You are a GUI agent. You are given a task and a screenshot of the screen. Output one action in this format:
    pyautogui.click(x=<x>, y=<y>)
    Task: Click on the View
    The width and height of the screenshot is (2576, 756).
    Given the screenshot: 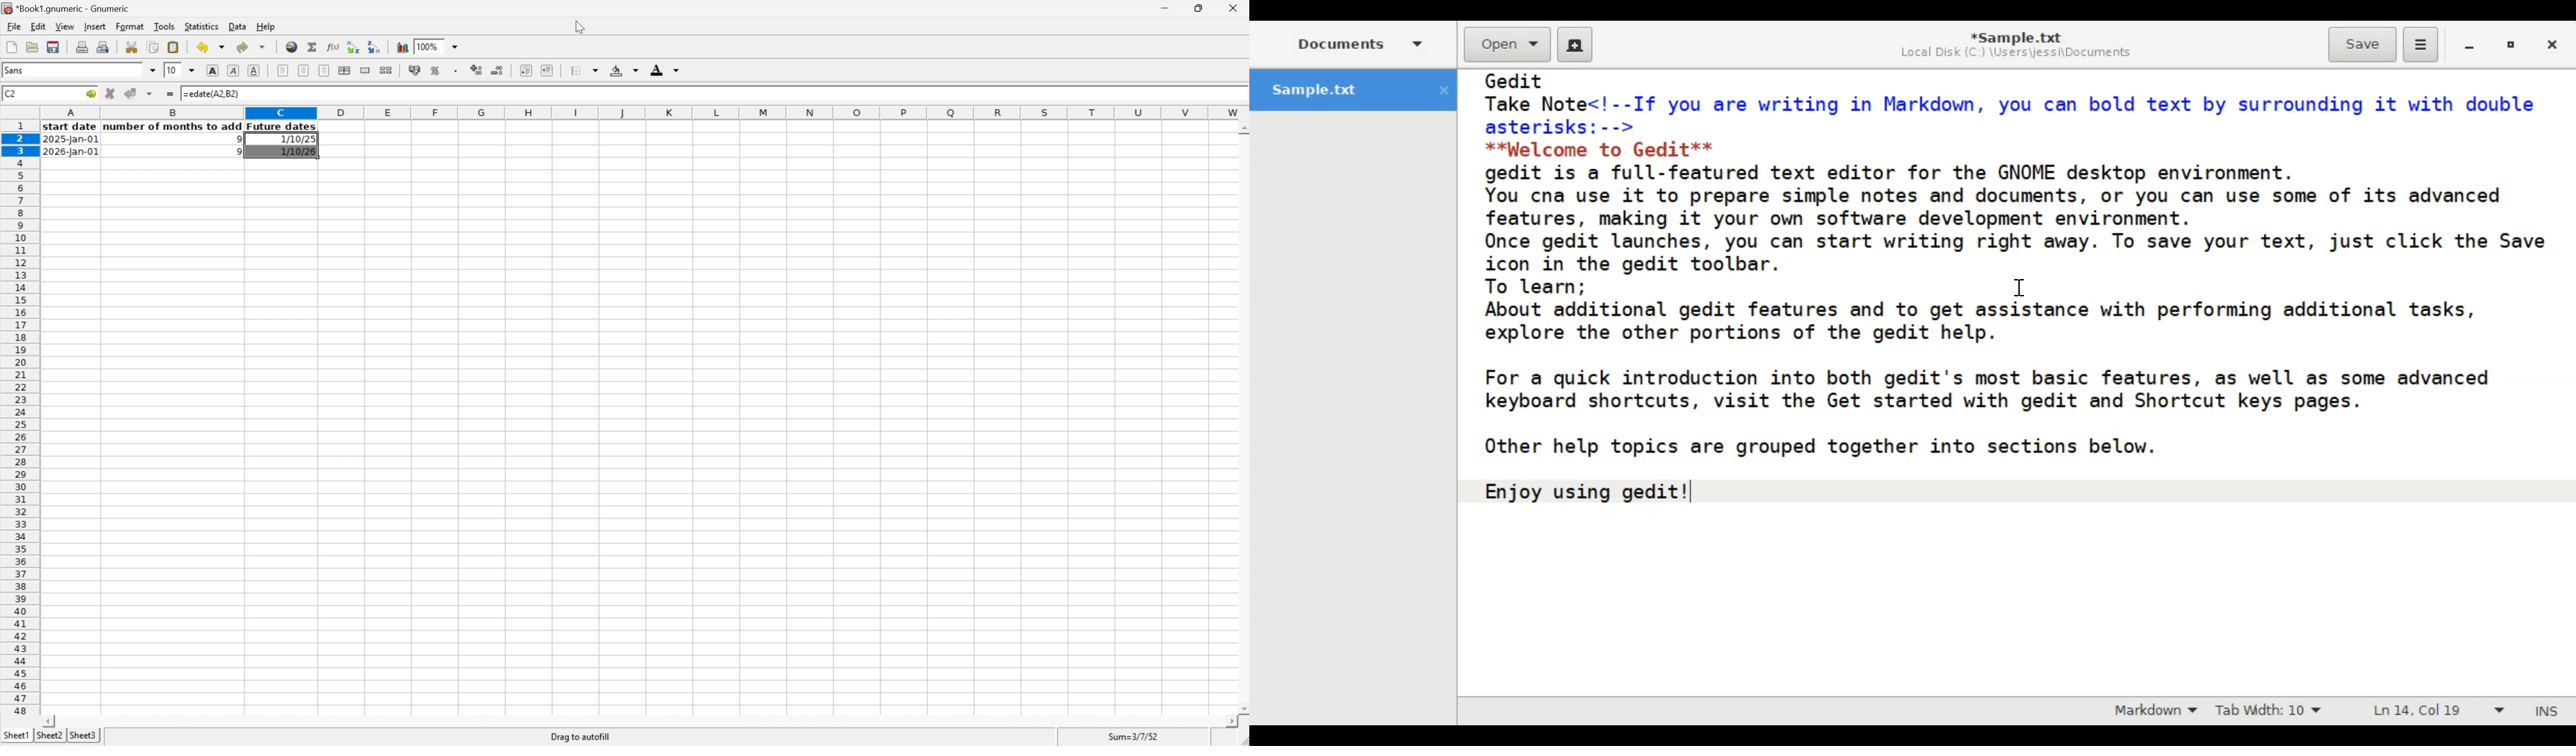 What is the action you would take?
    pyautogui.click(x=64, y=25)
    